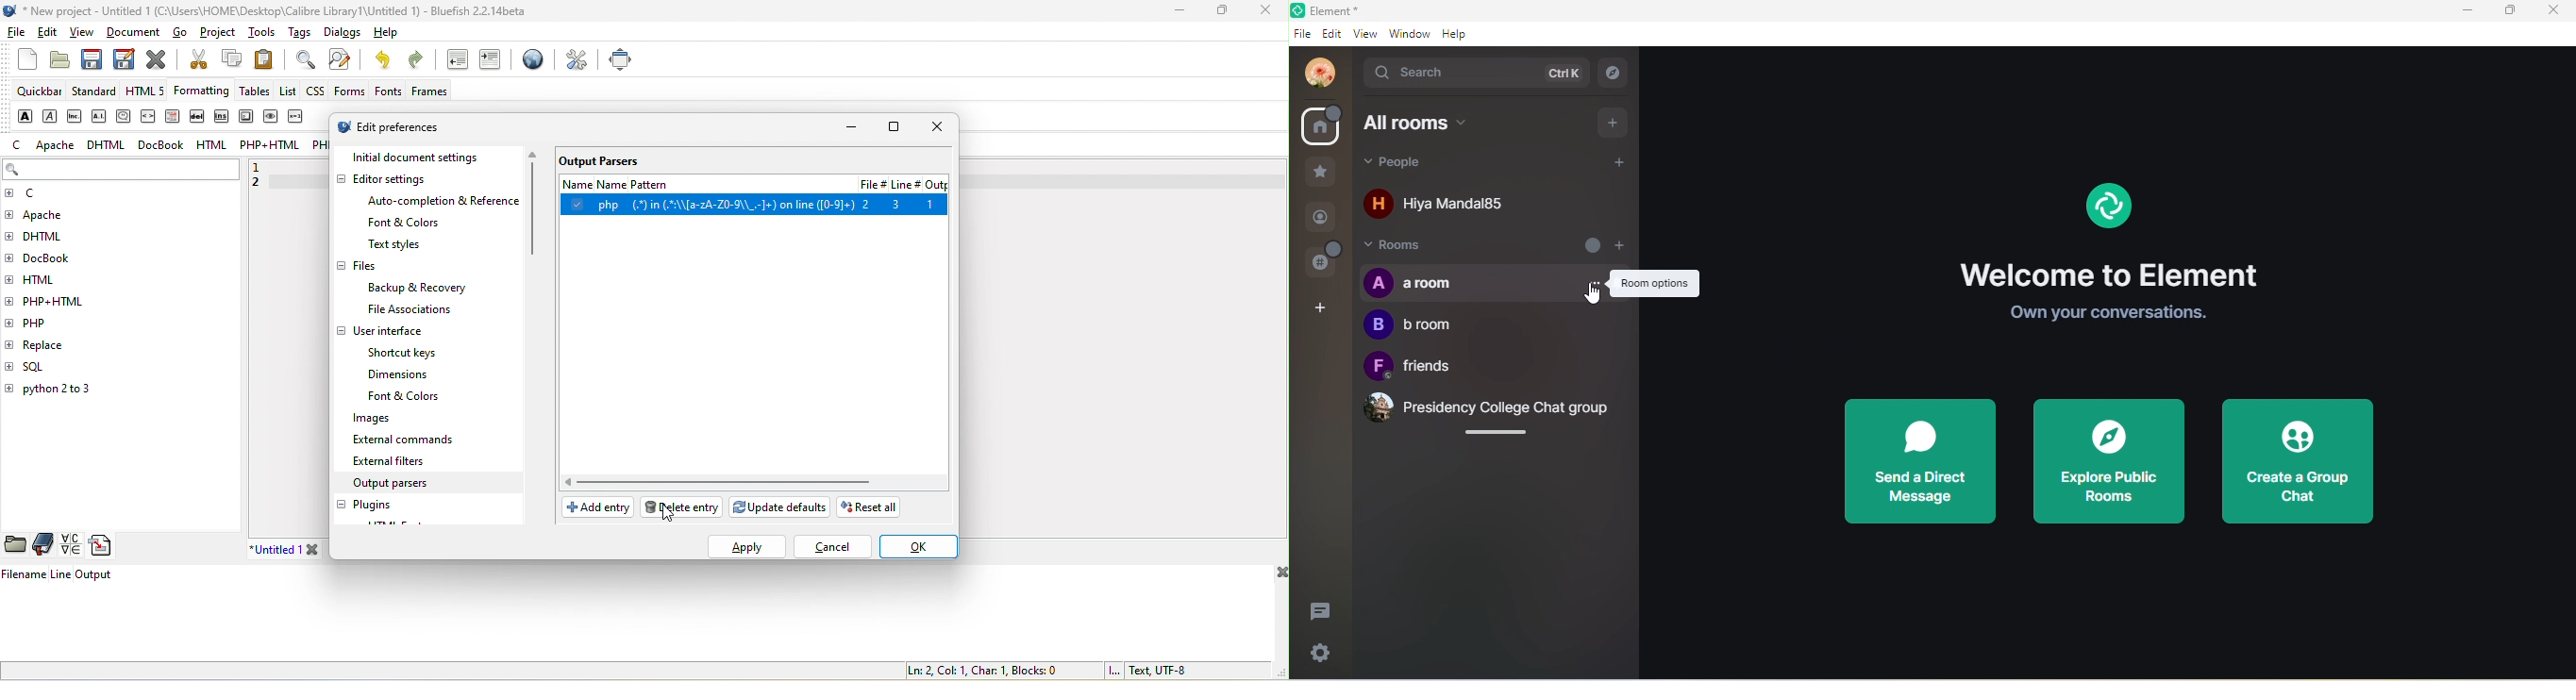  I want to click on charmap, so click(70, 545).